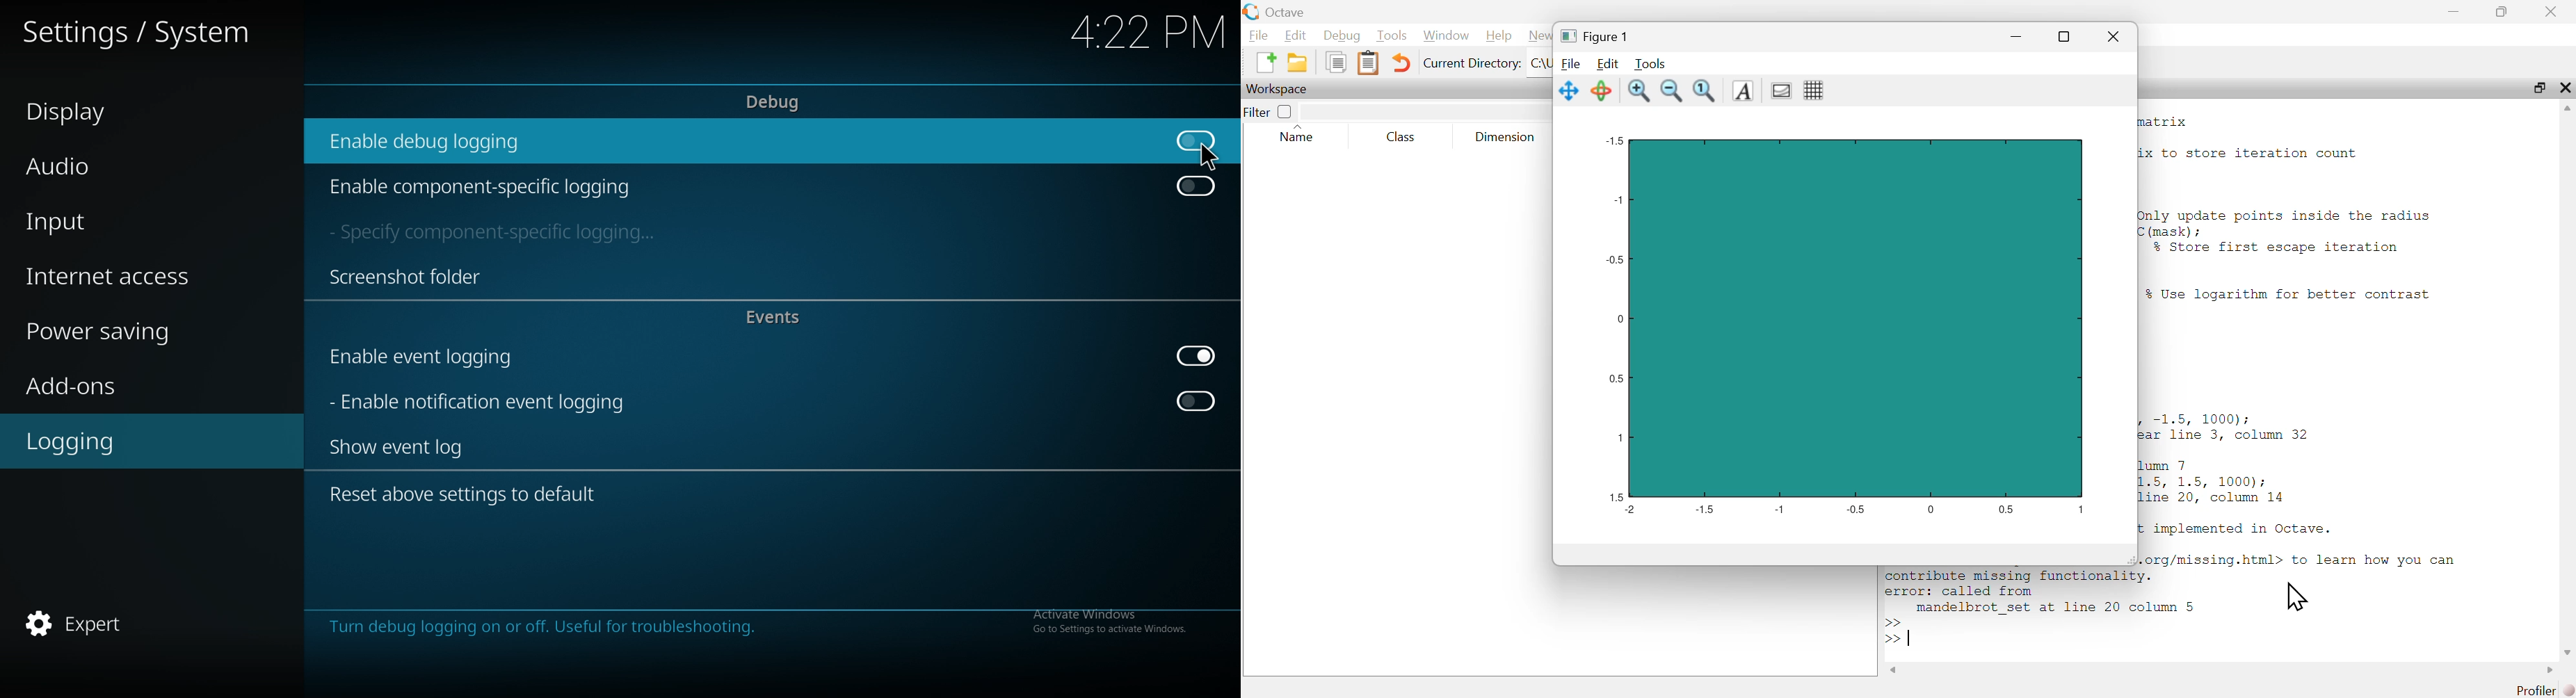 Image resolution: width=2576 pixels, height=700 pixels. I want to click on power saving, so click(145, 333).